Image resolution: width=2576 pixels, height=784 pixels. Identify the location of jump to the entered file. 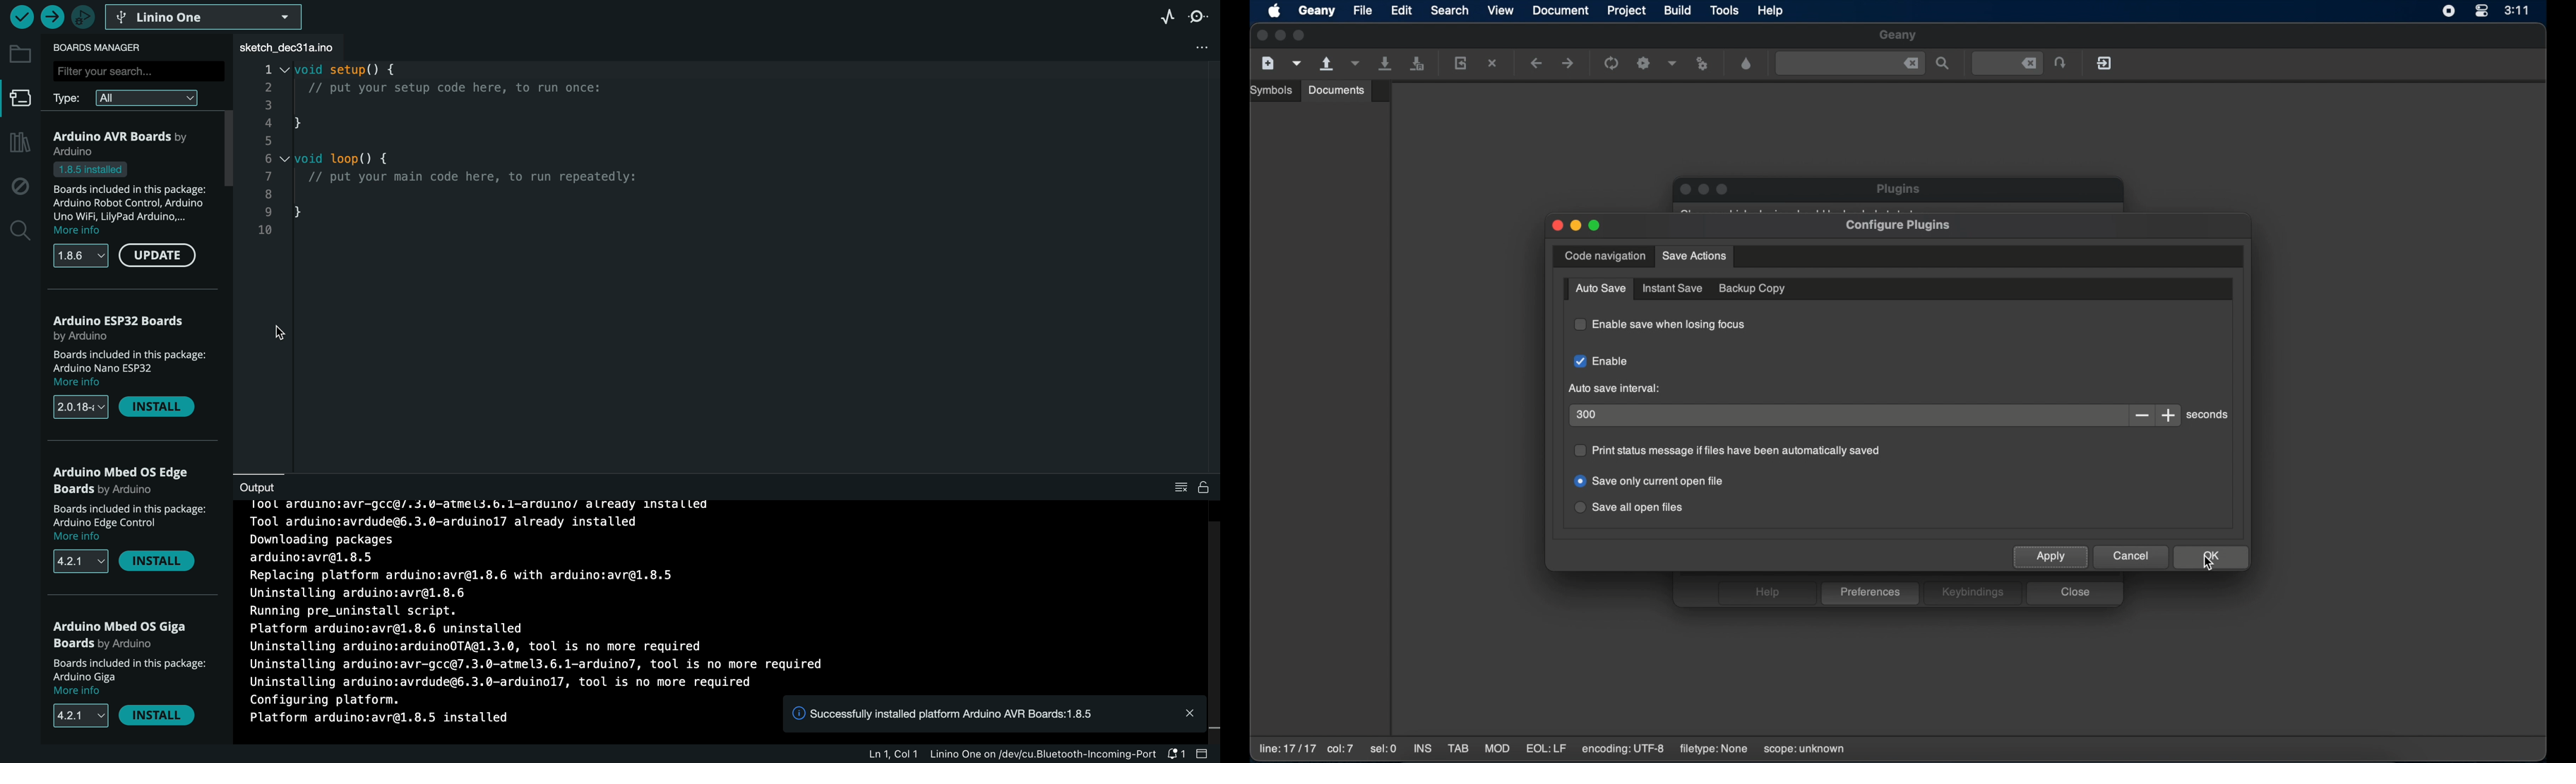
(2061, 64).